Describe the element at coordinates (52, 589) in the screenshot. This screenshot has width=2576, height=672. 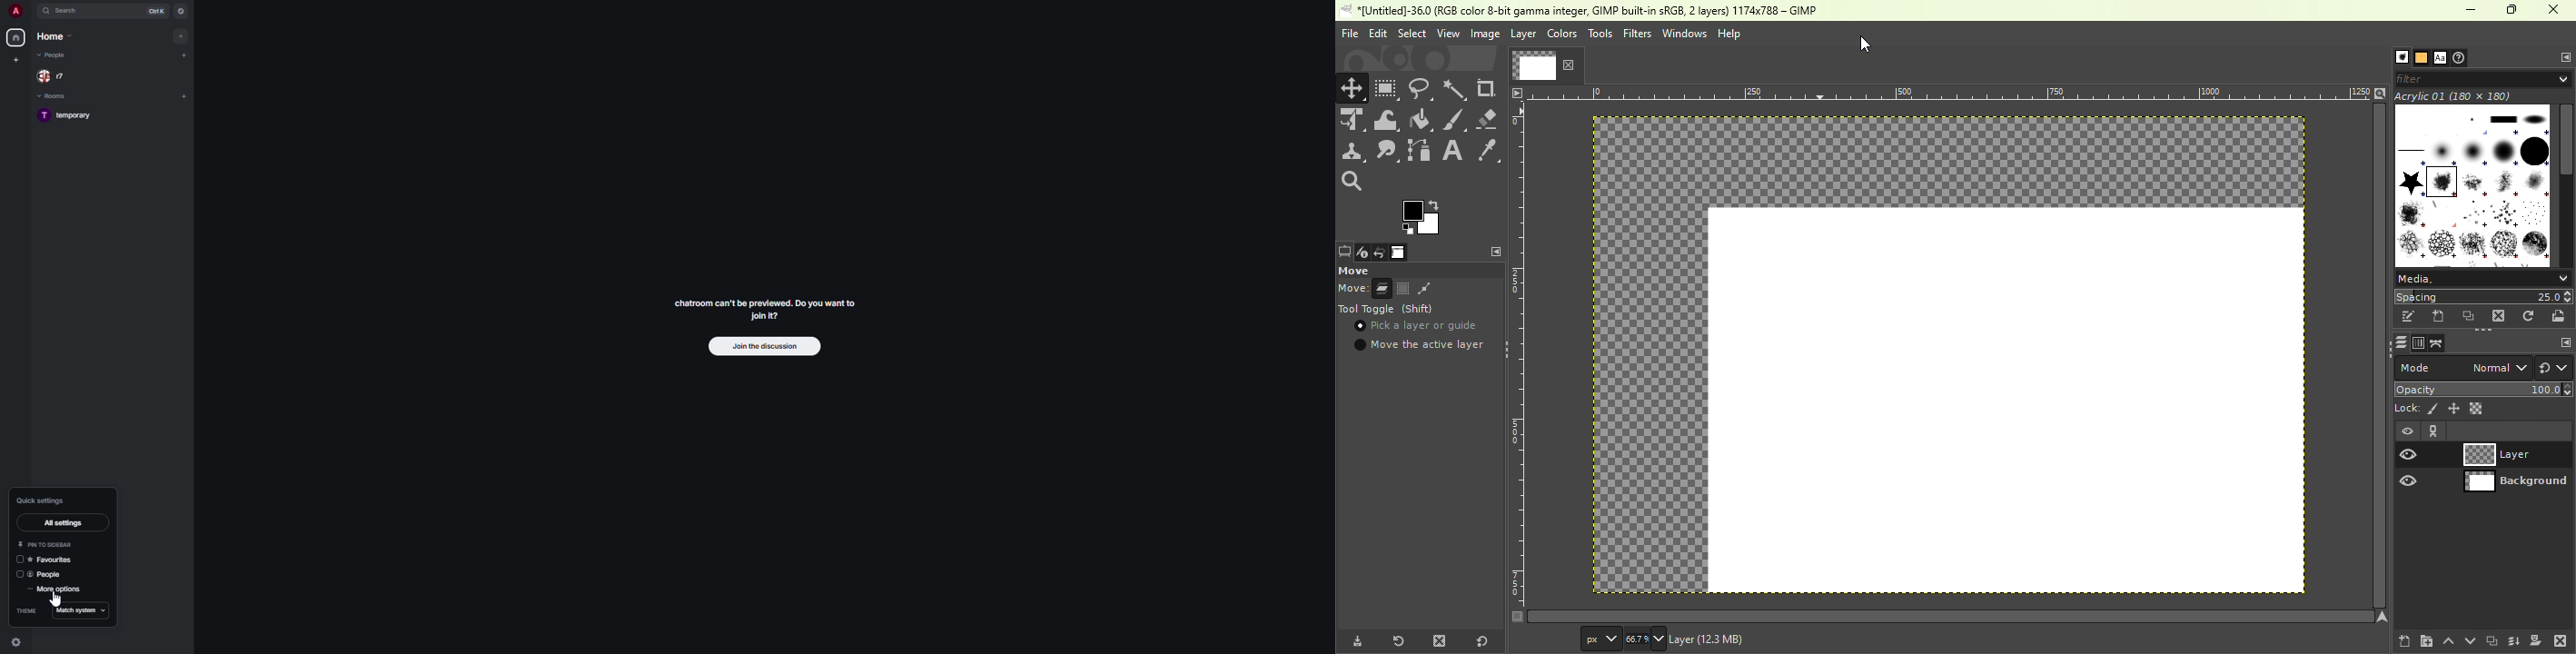
I see `more options` at that location.